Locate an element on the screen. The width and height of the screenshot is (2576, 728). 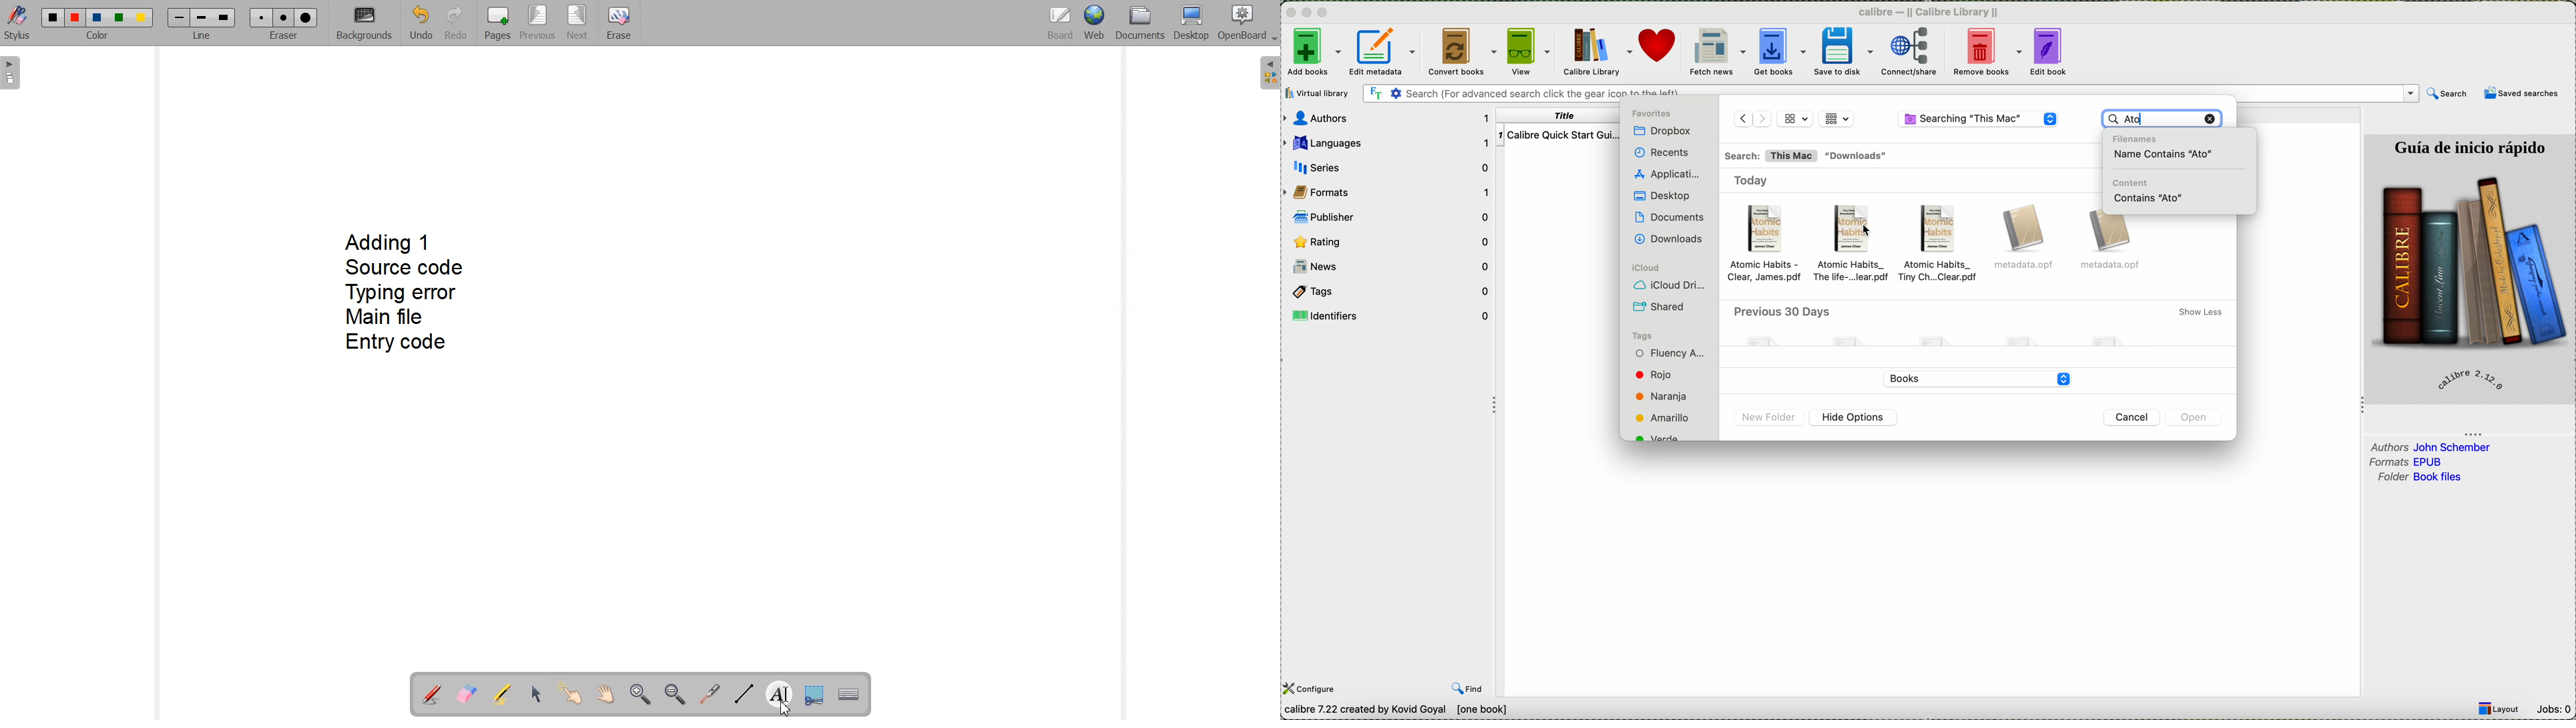
today is located at coordinates (1757, 181).